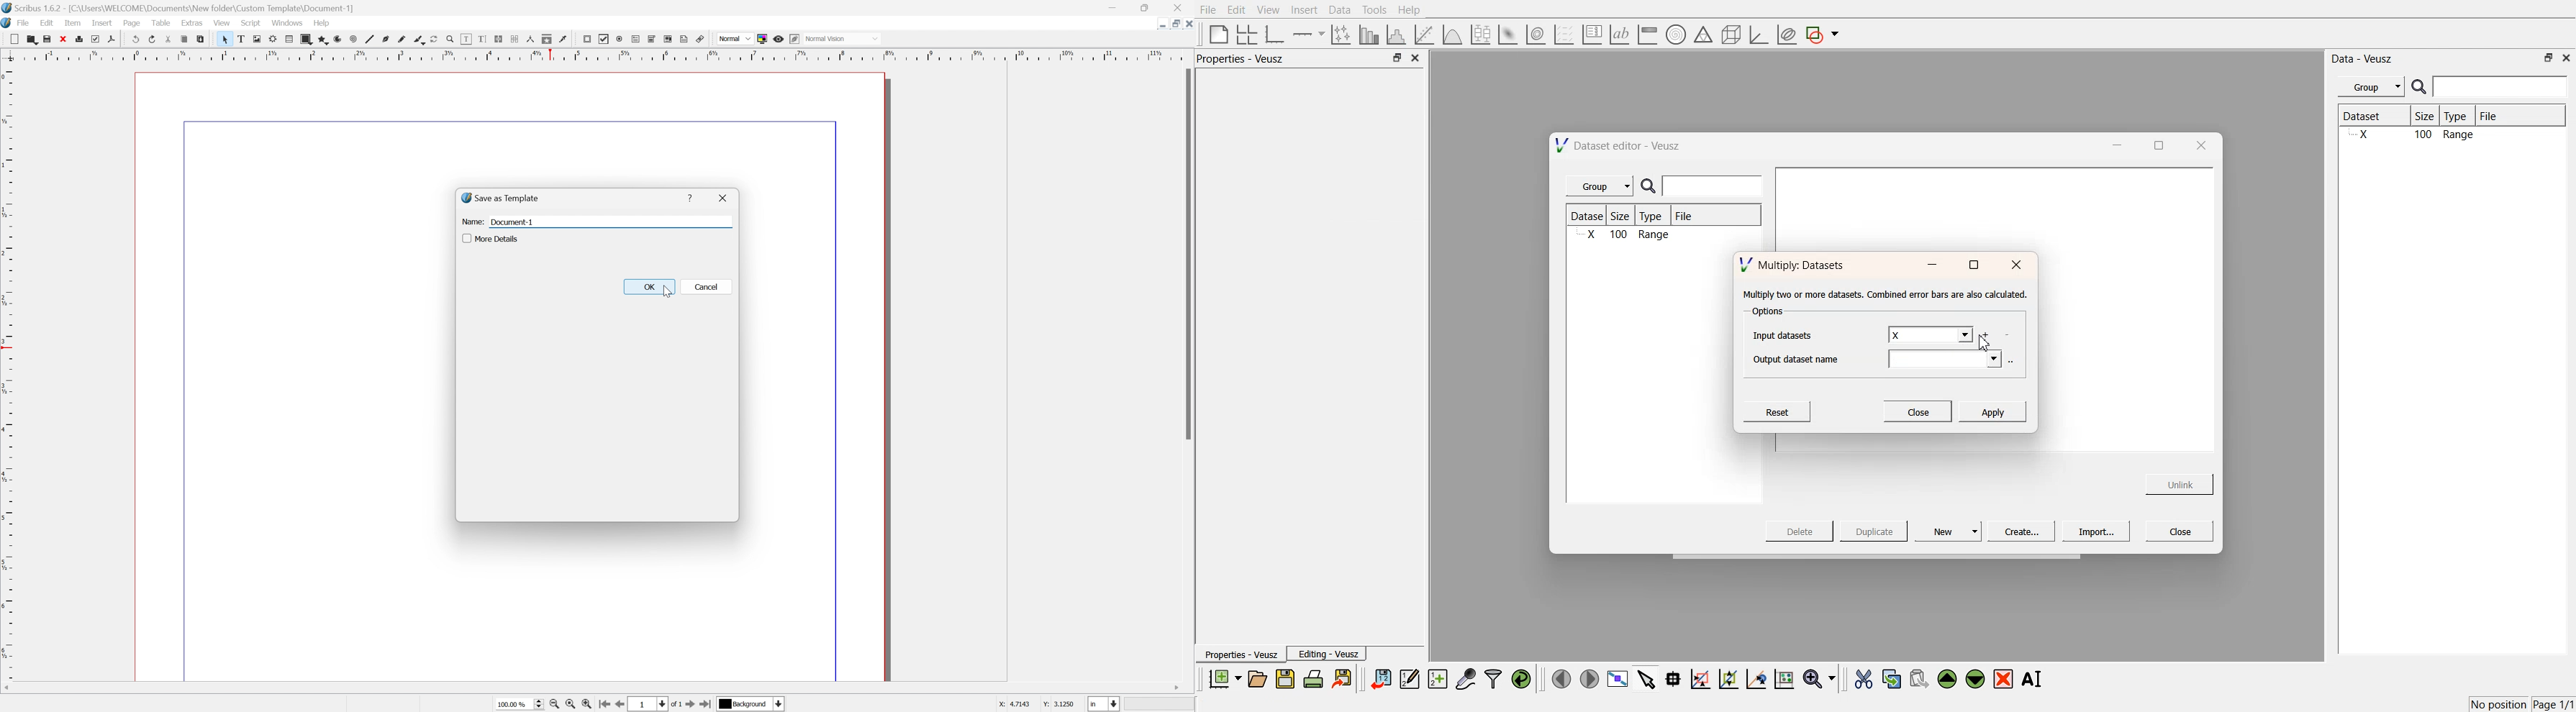 Image resolution: width=2576 pixels, height=728 pixels. What do you see at coordinates (162, 22) in the screenshot?
I see `table` at bounding box center [162, 22].